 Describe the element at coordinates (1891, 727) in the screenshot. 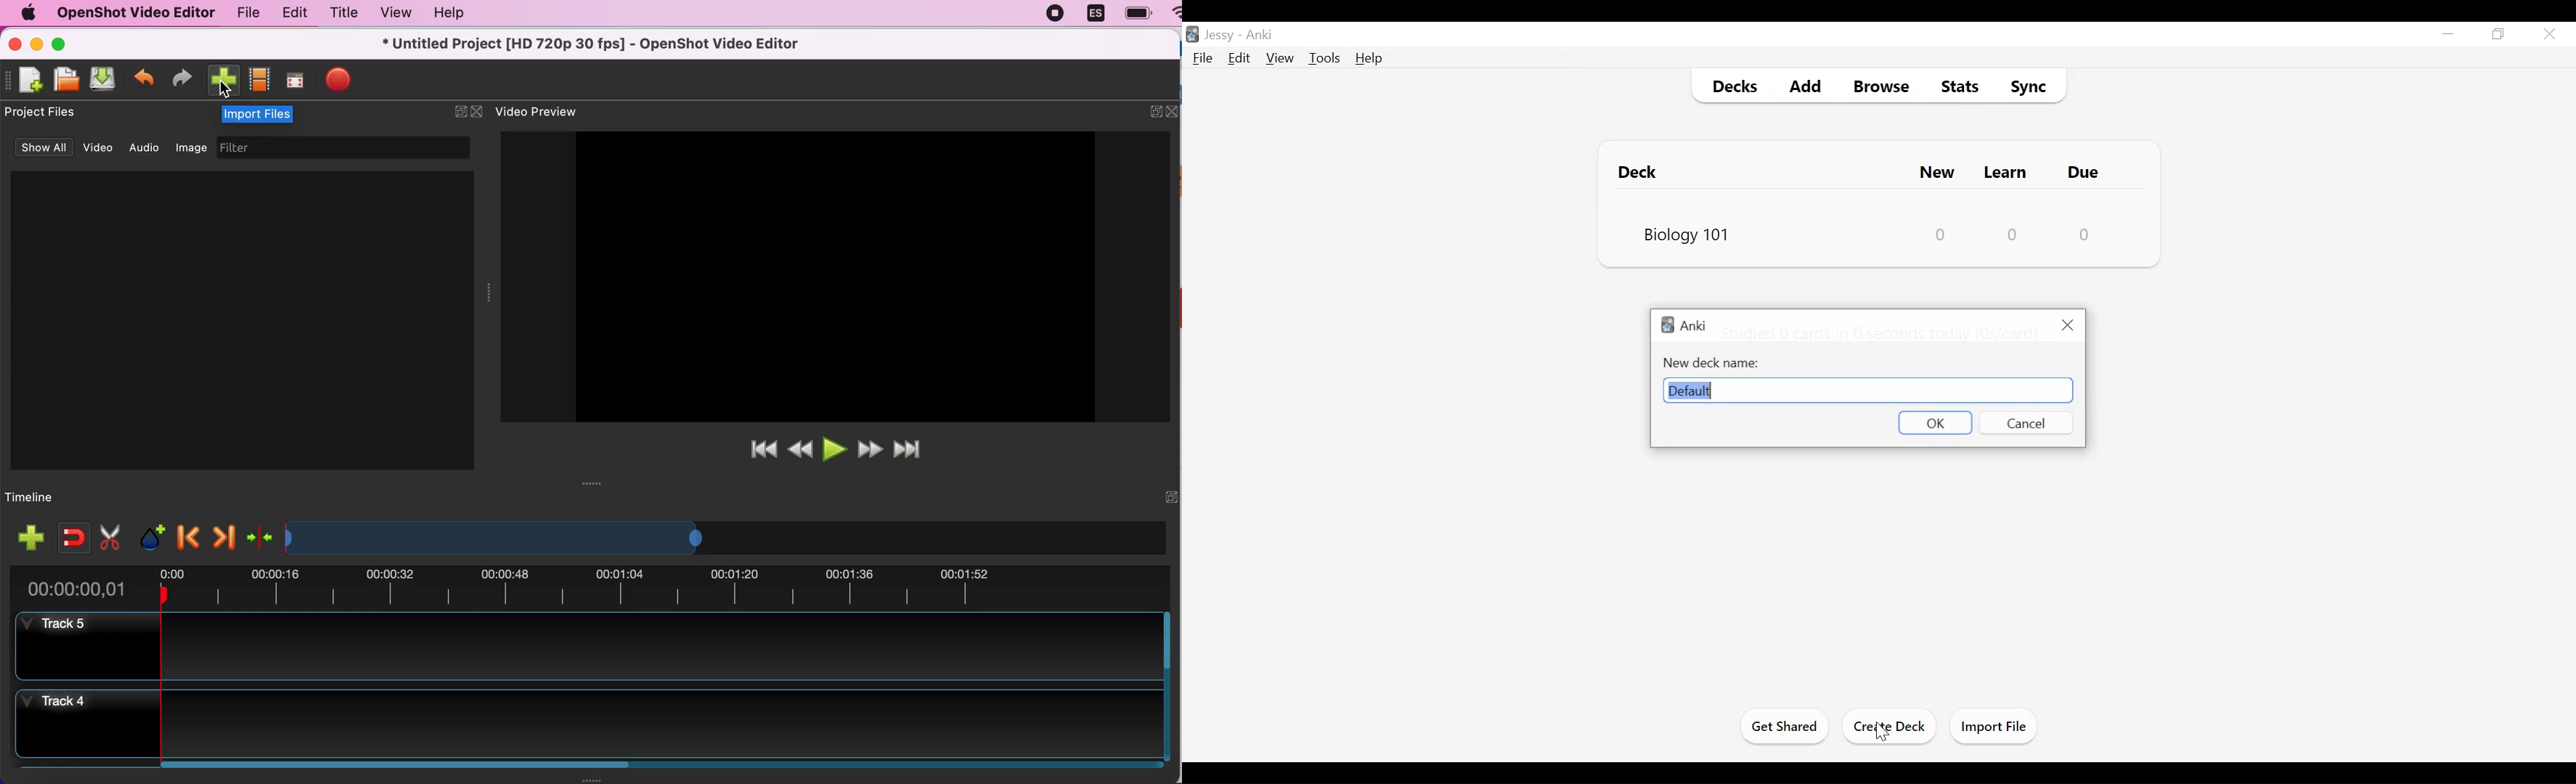

I see `Create Deck` at that location.